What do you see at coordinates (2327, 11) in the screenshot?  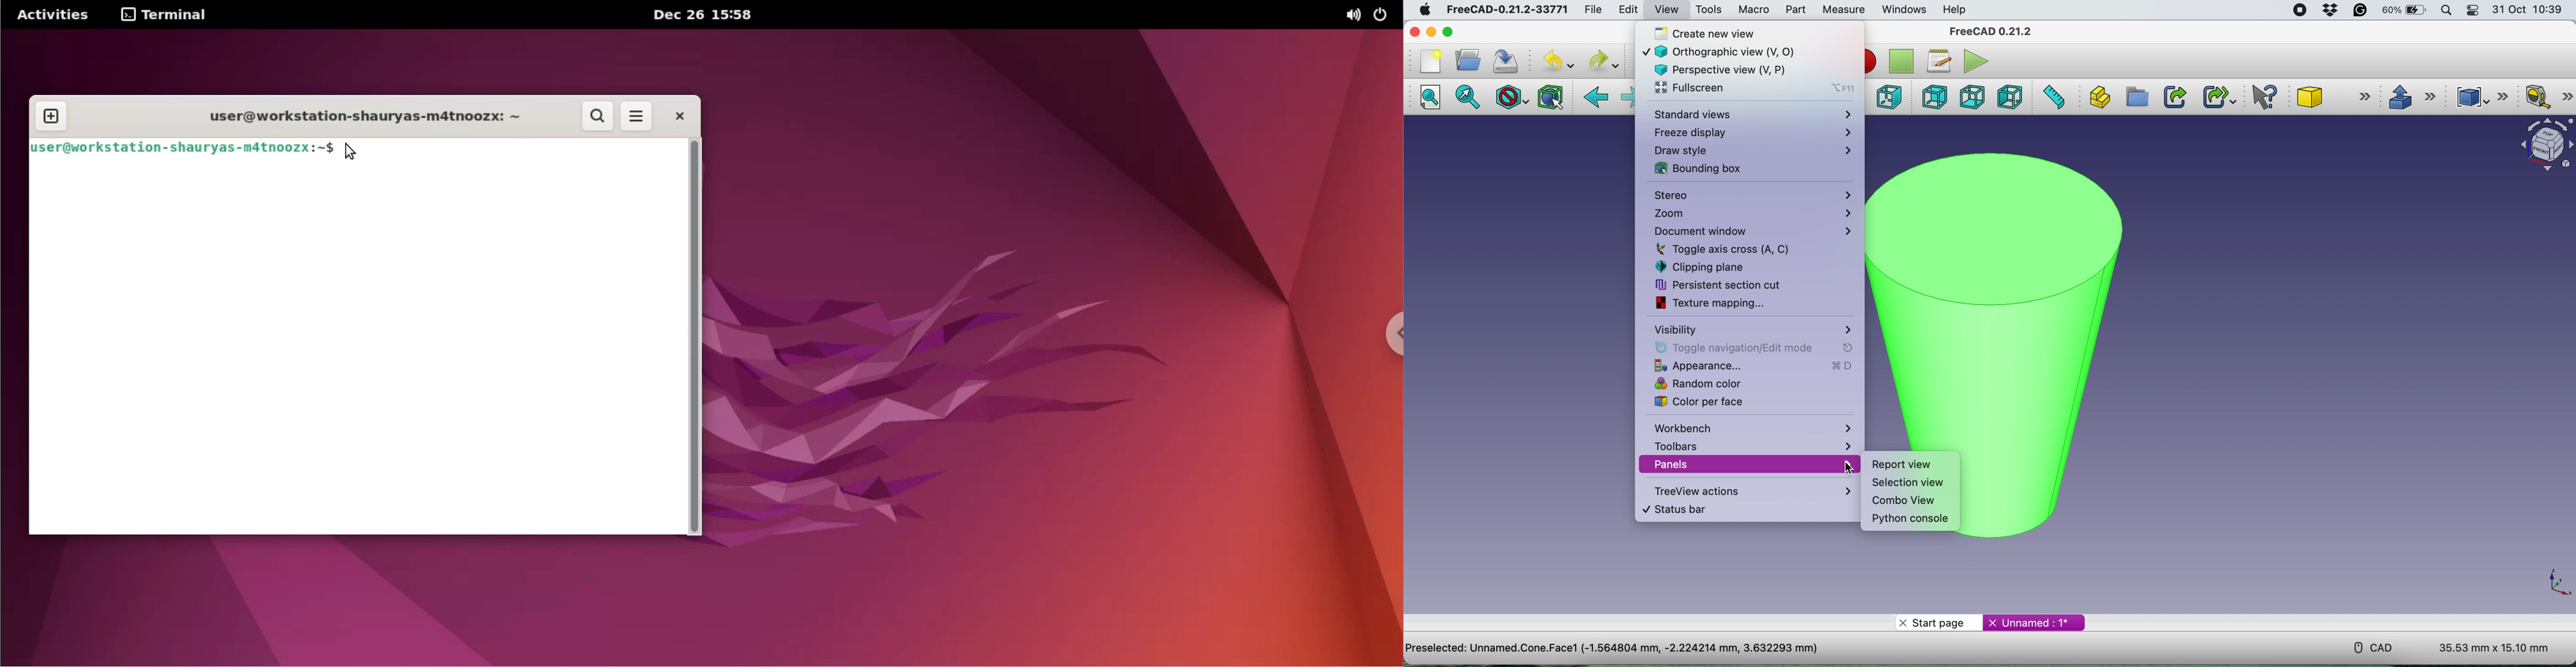 I see `dropbox` at bounding box center [2327, 11].